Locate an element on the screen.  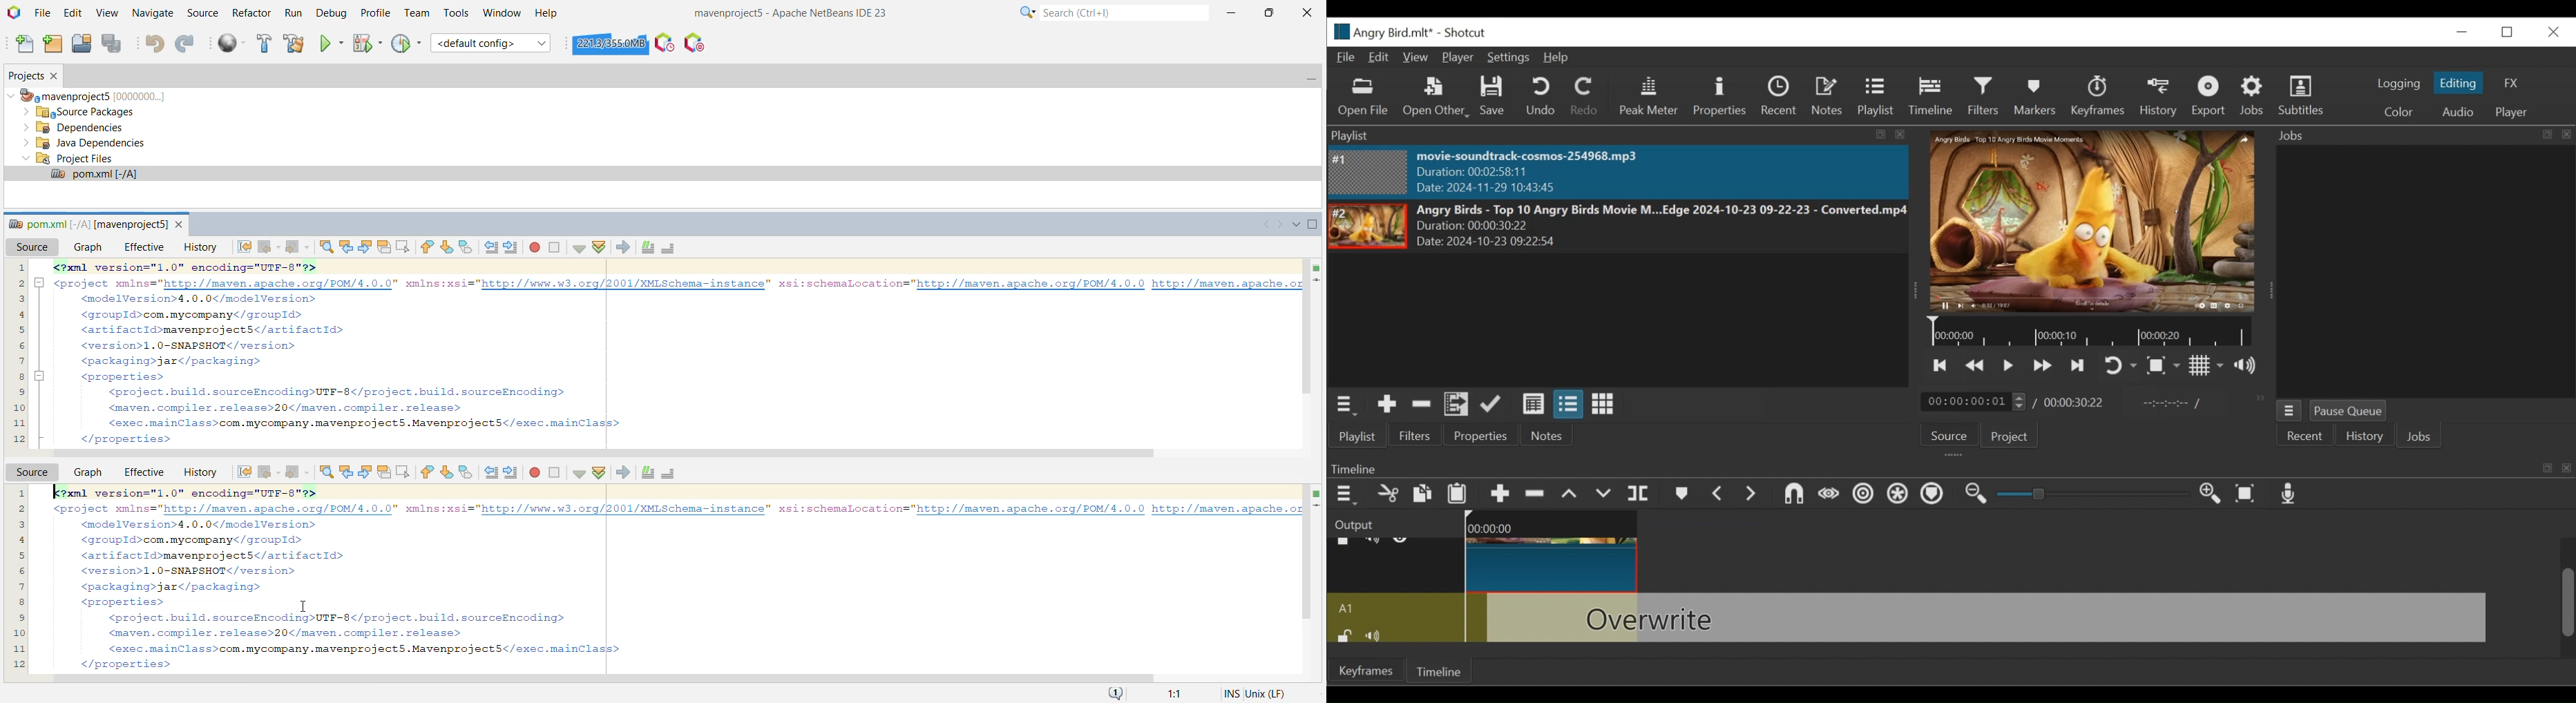
Last edit is located at coordinates (240, 248).